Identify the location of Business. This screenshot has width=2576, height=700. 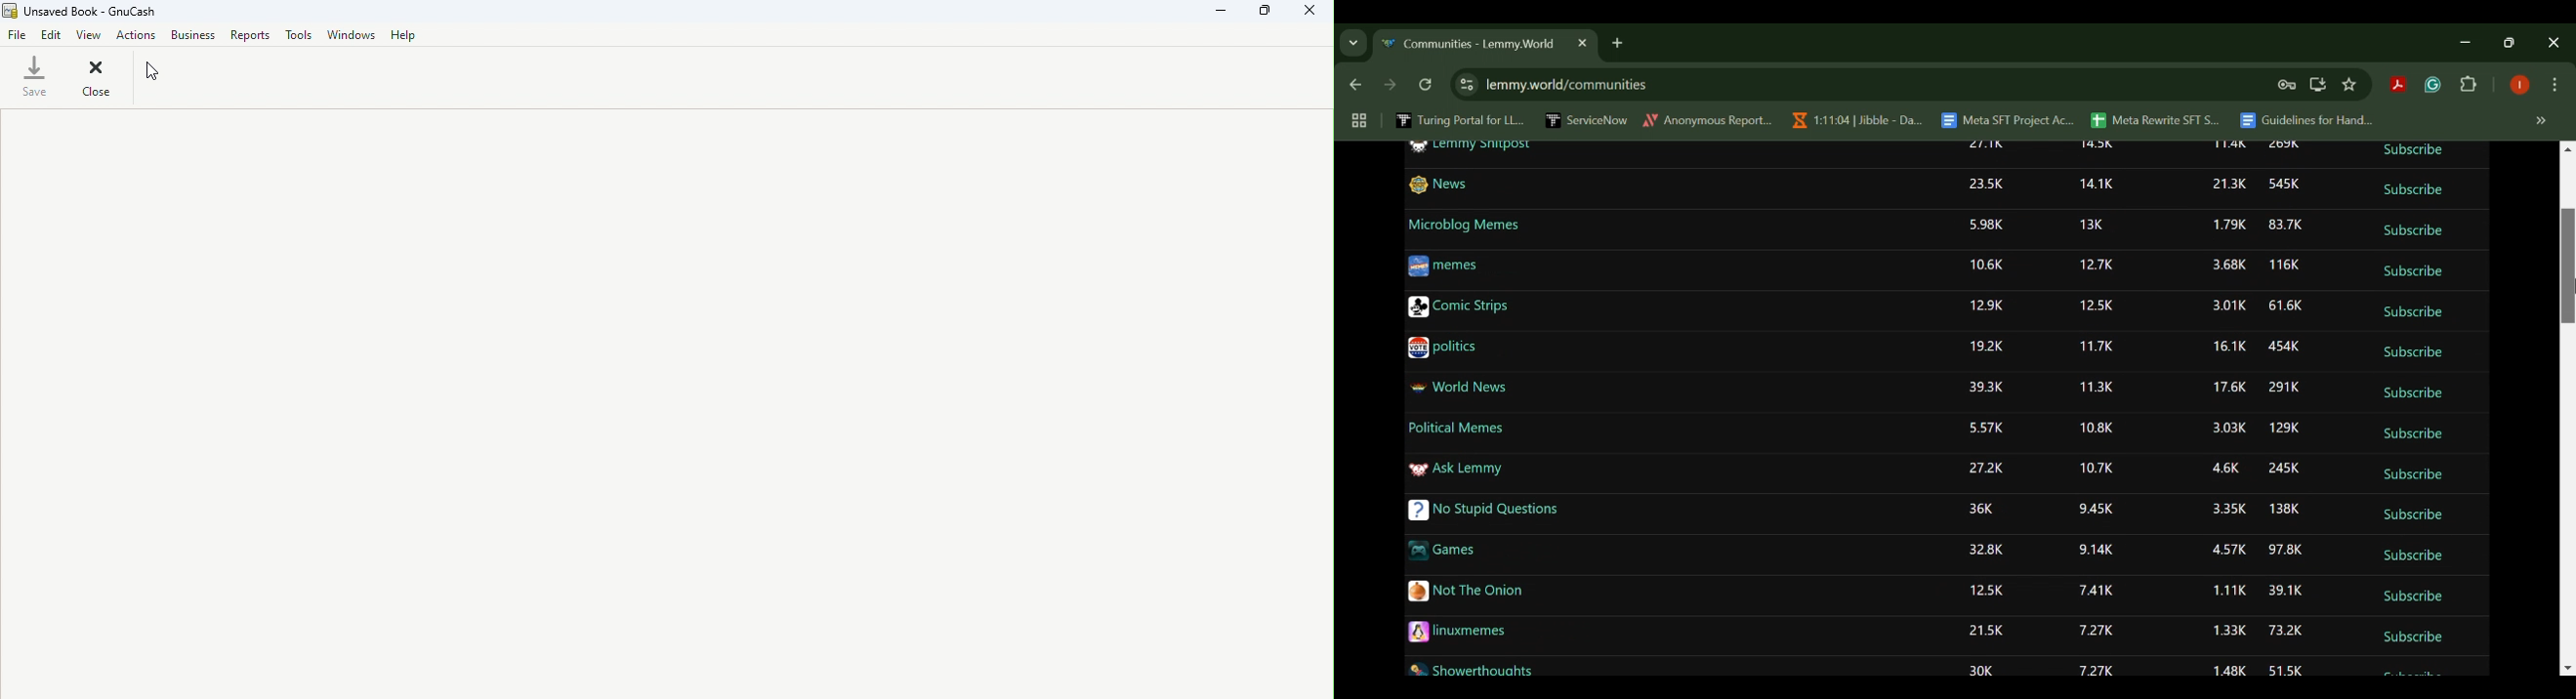
(195, 36).